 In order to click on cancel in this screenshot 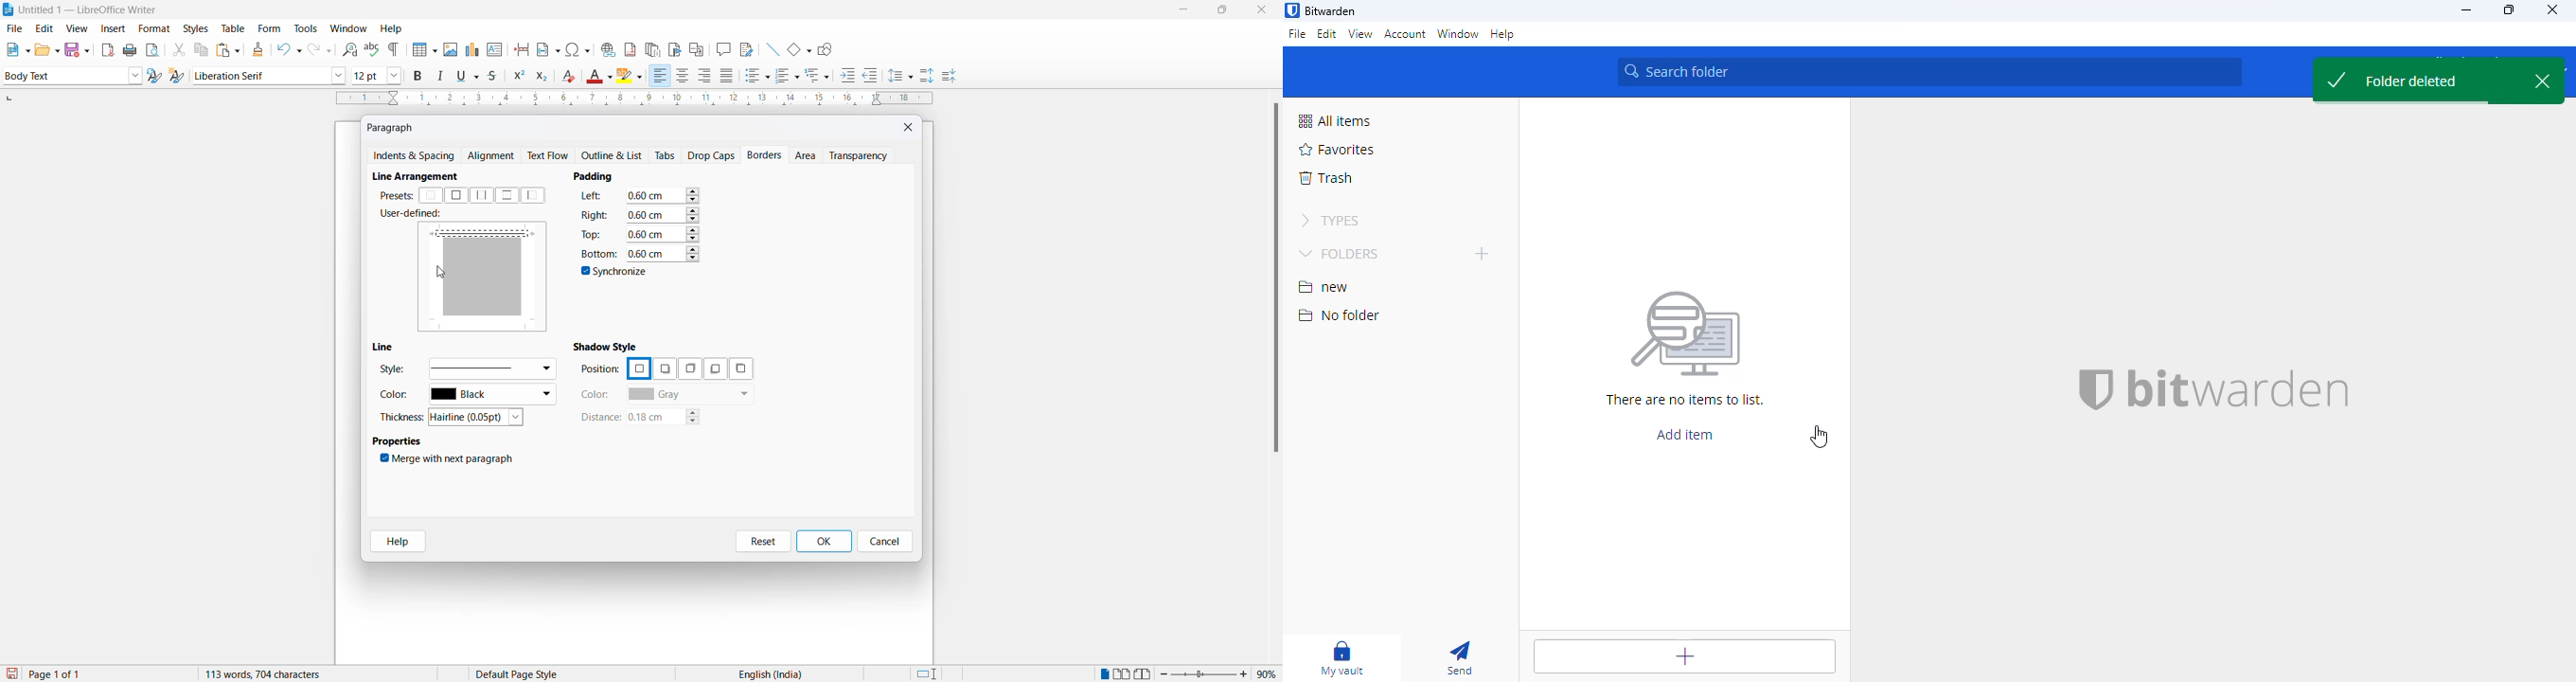, I will do `click(885, 542)`.